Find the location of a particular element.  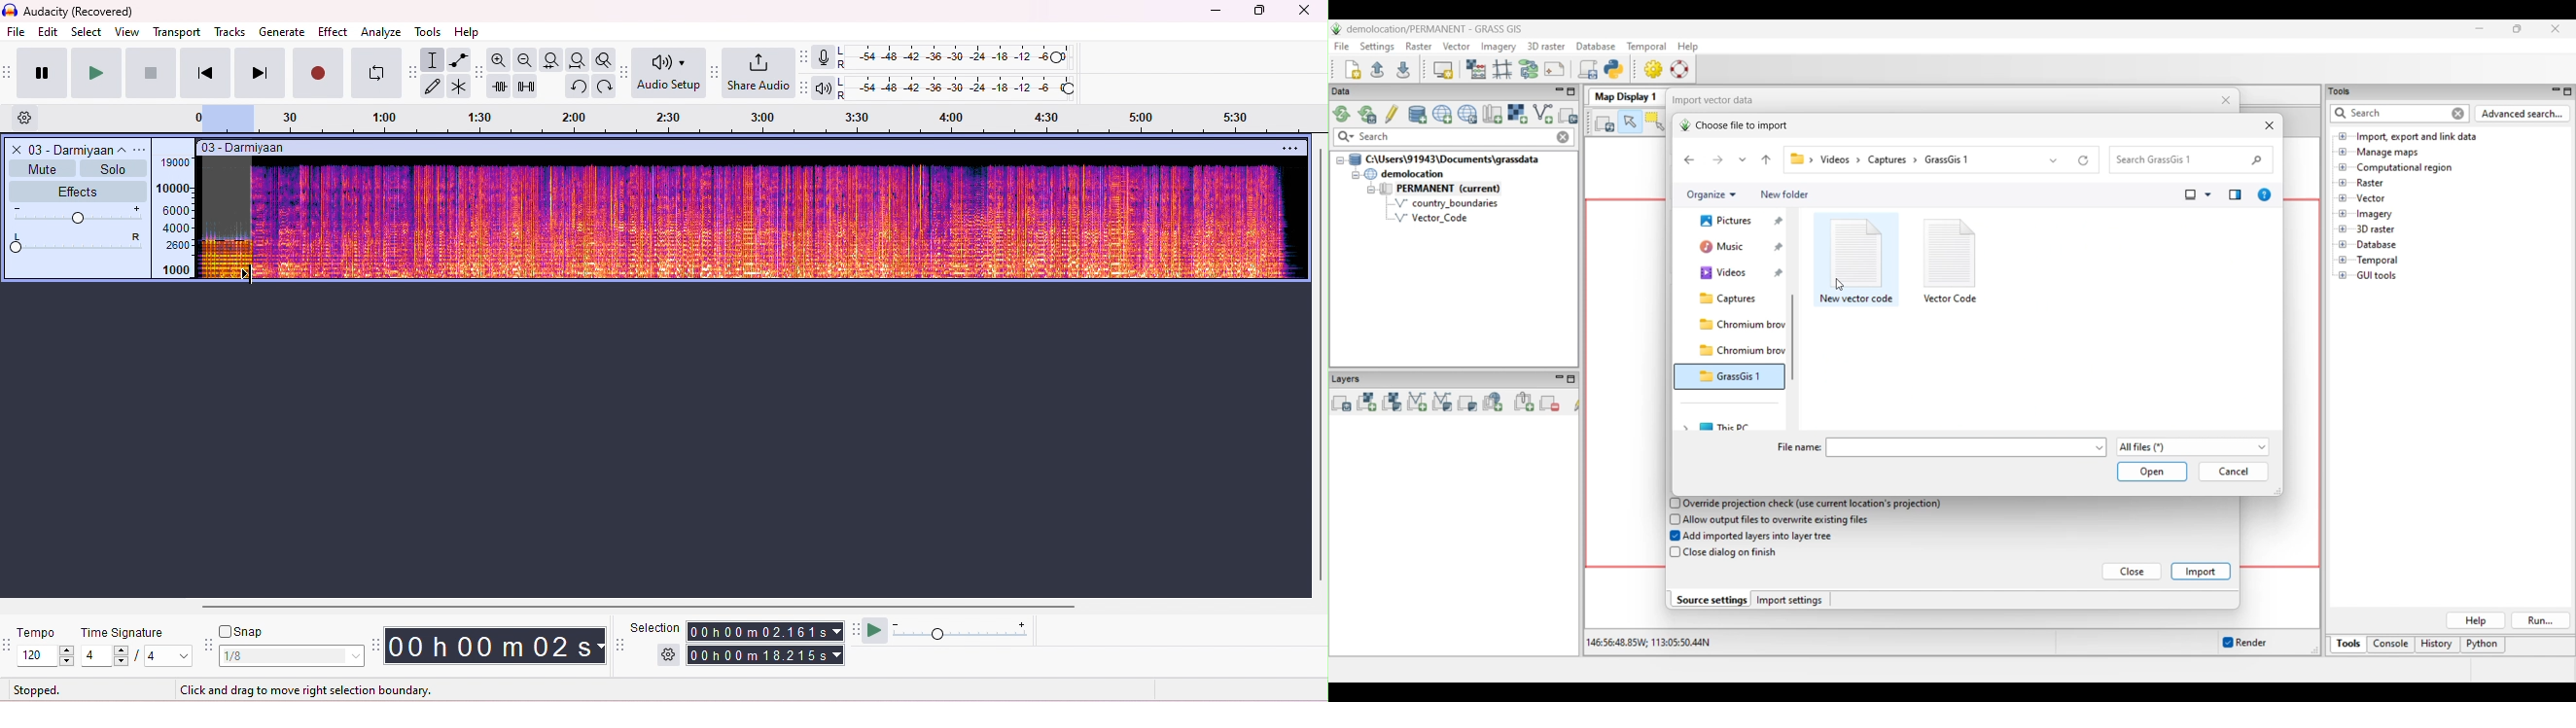

mute is located at coordinates (43, 167).